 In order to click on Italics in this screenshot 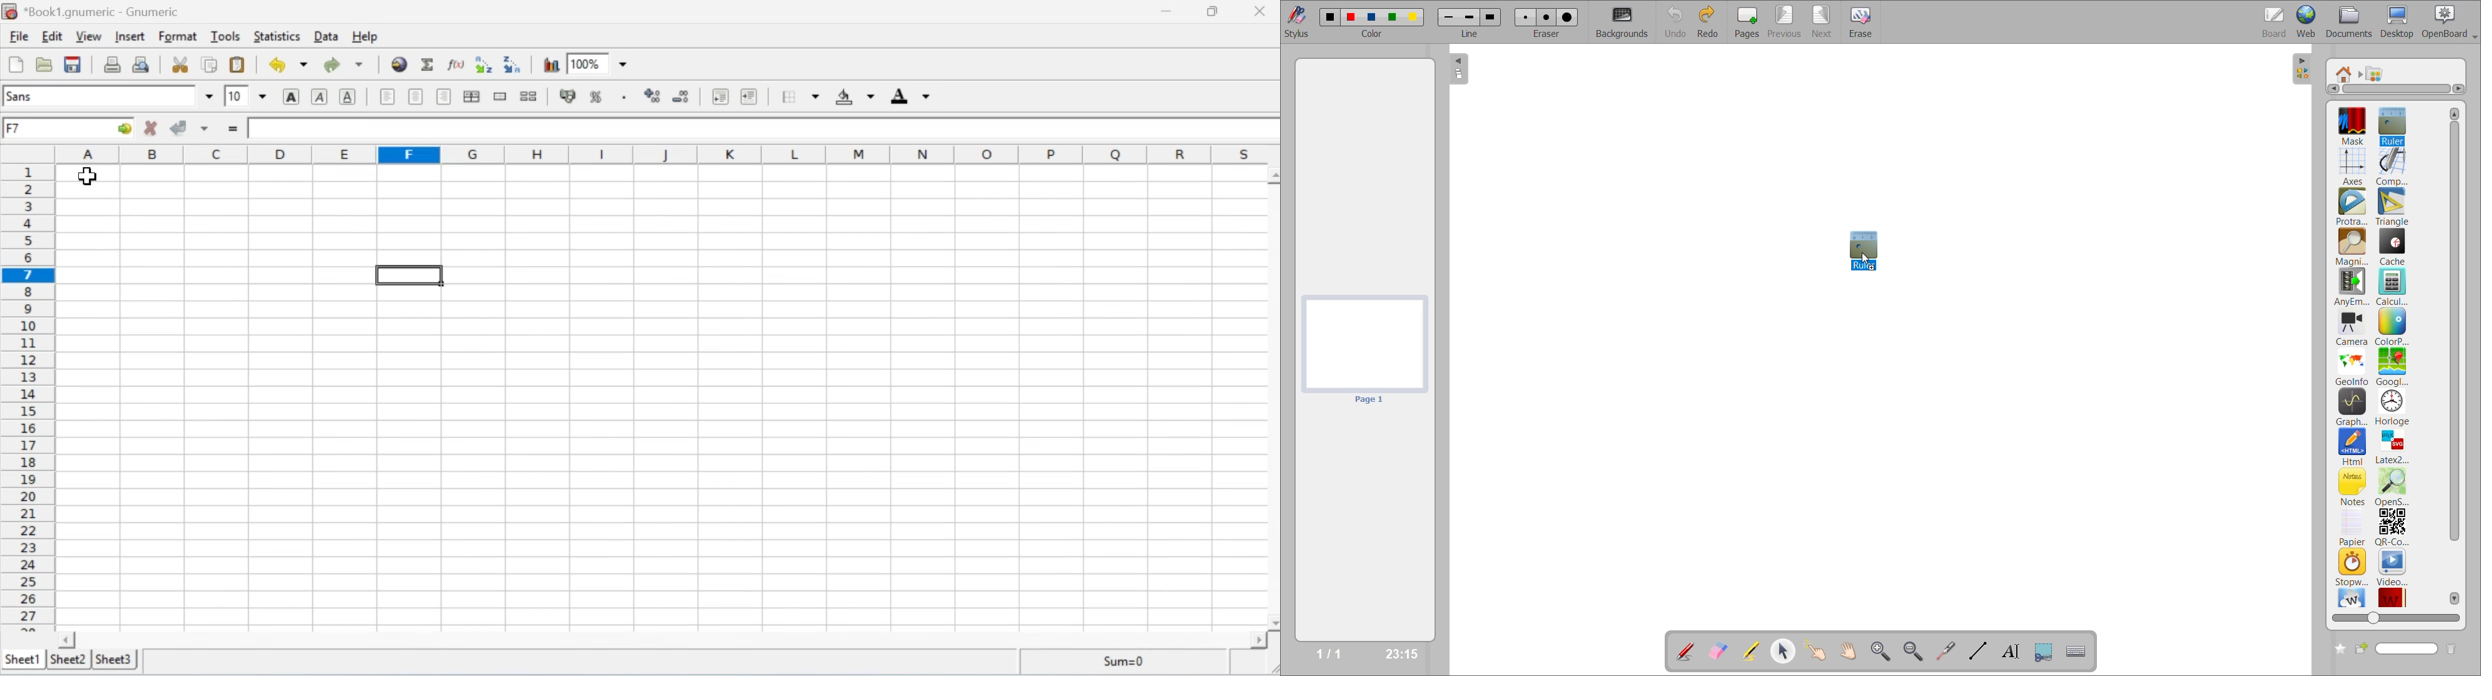, I will do `click(320, 97)`.